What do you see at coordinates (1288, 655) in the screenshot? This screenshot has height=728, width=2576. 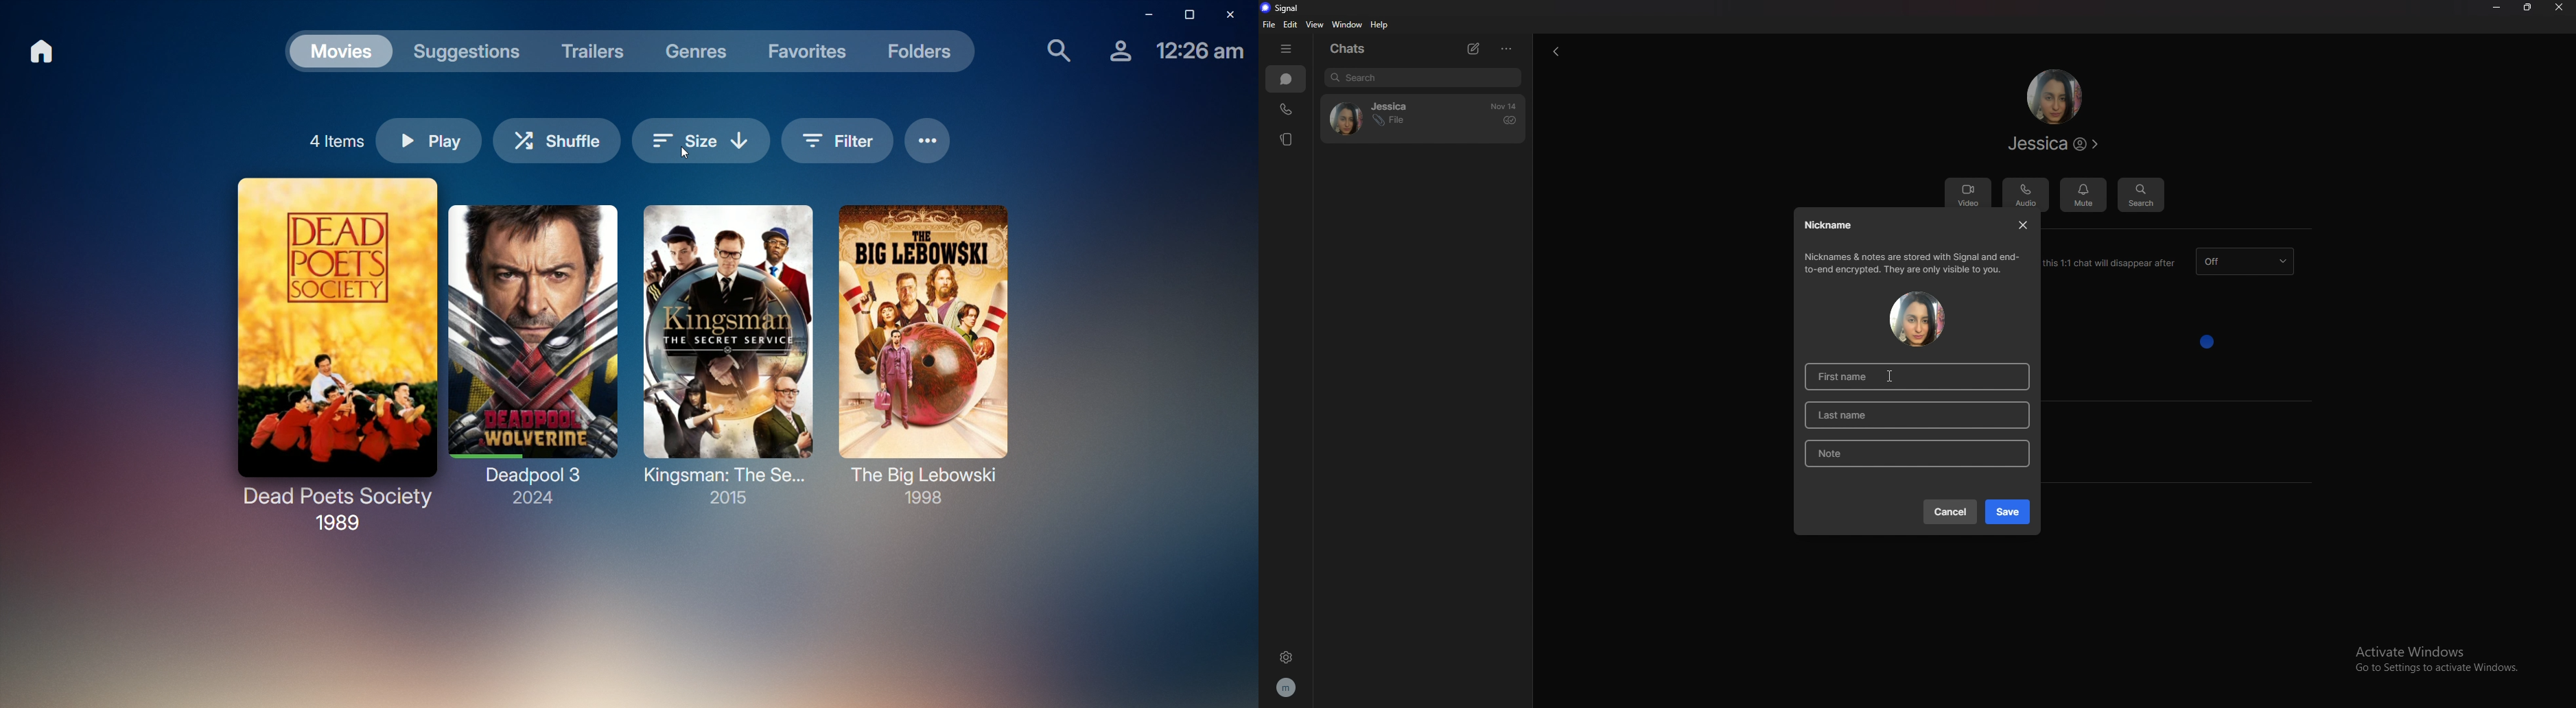 I see `settings` at bounding box center [1288, 655].